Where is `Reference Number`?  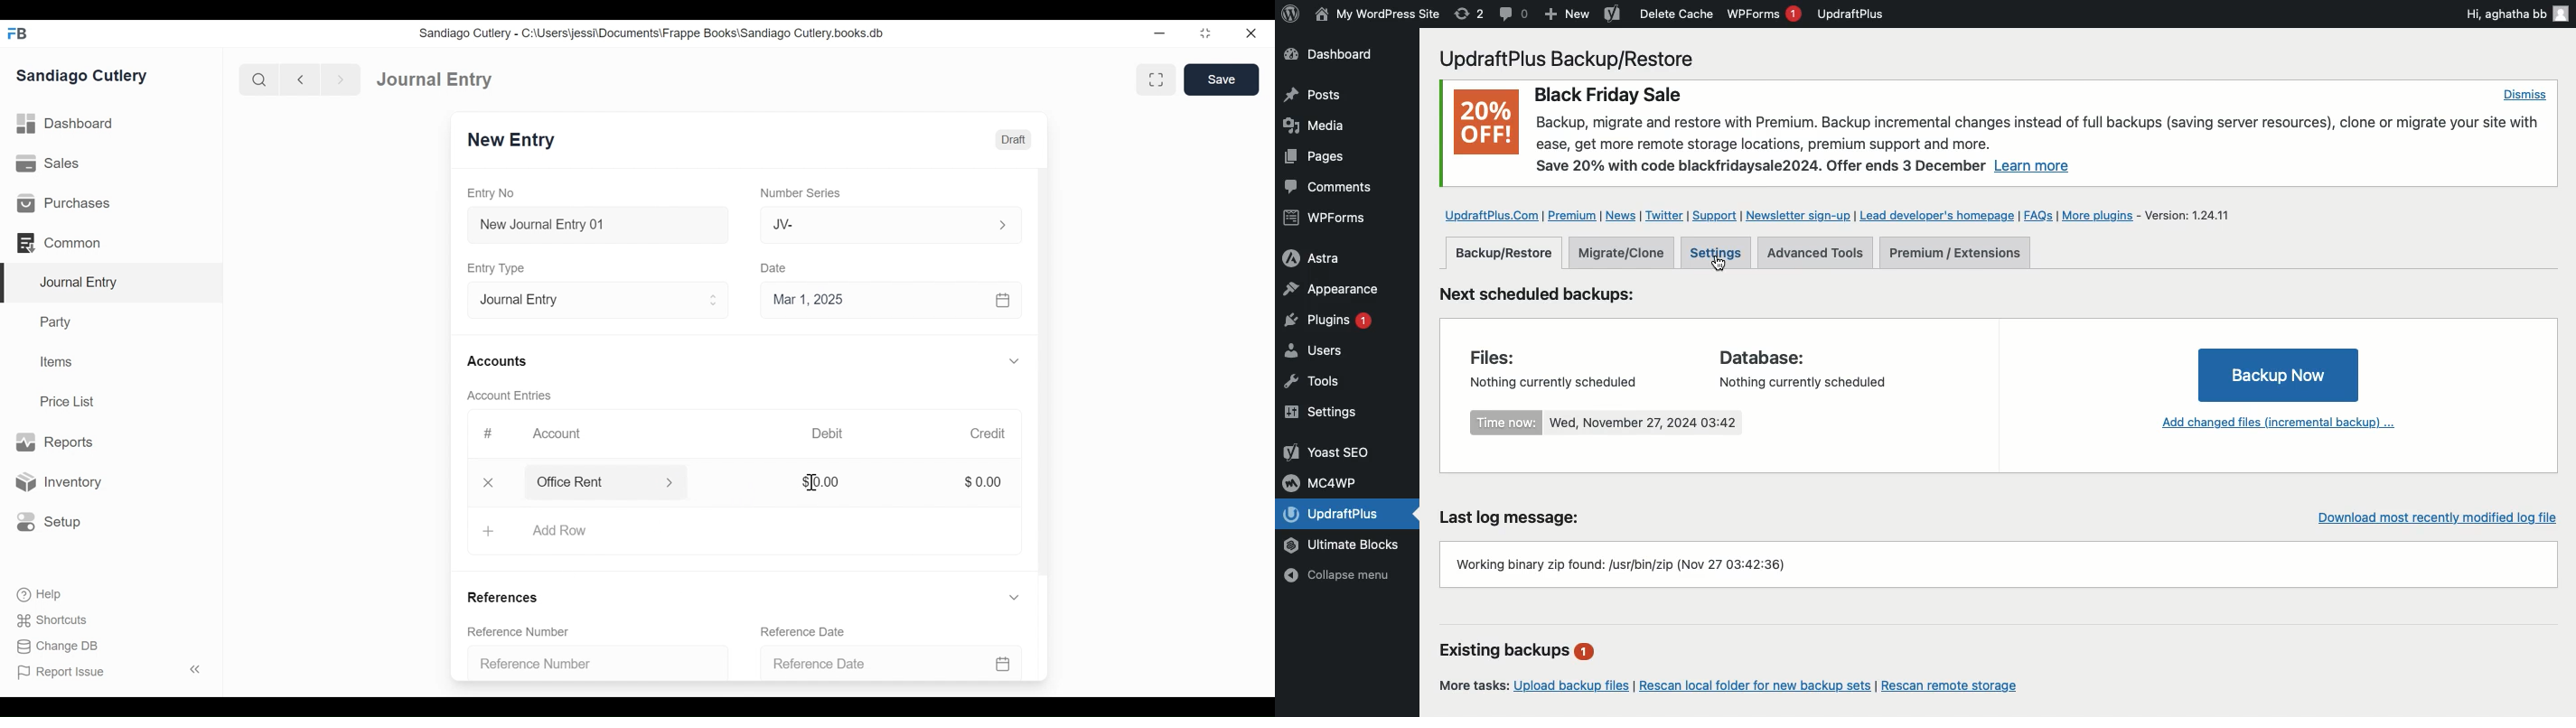
Reference Number is located at coordinates (596, 665).